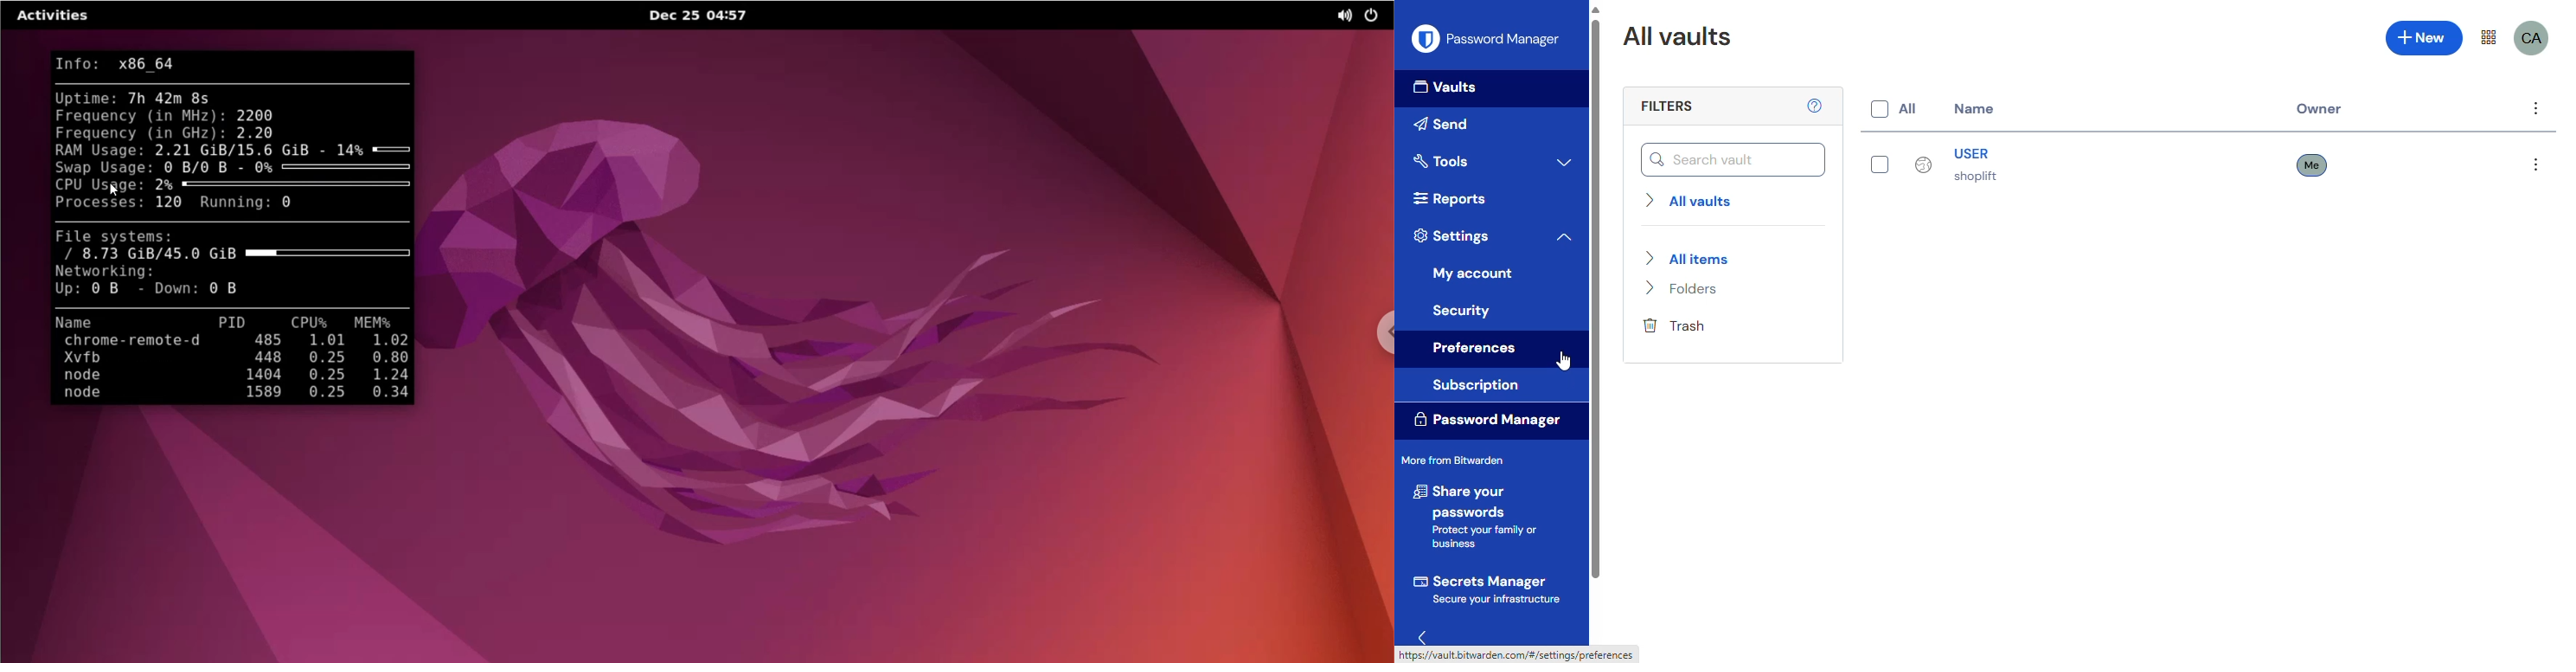  What do you see at coordinates (2489, 38) in the screenshot?
I see `more from bitwarden` at bounding box center [2489, 38].